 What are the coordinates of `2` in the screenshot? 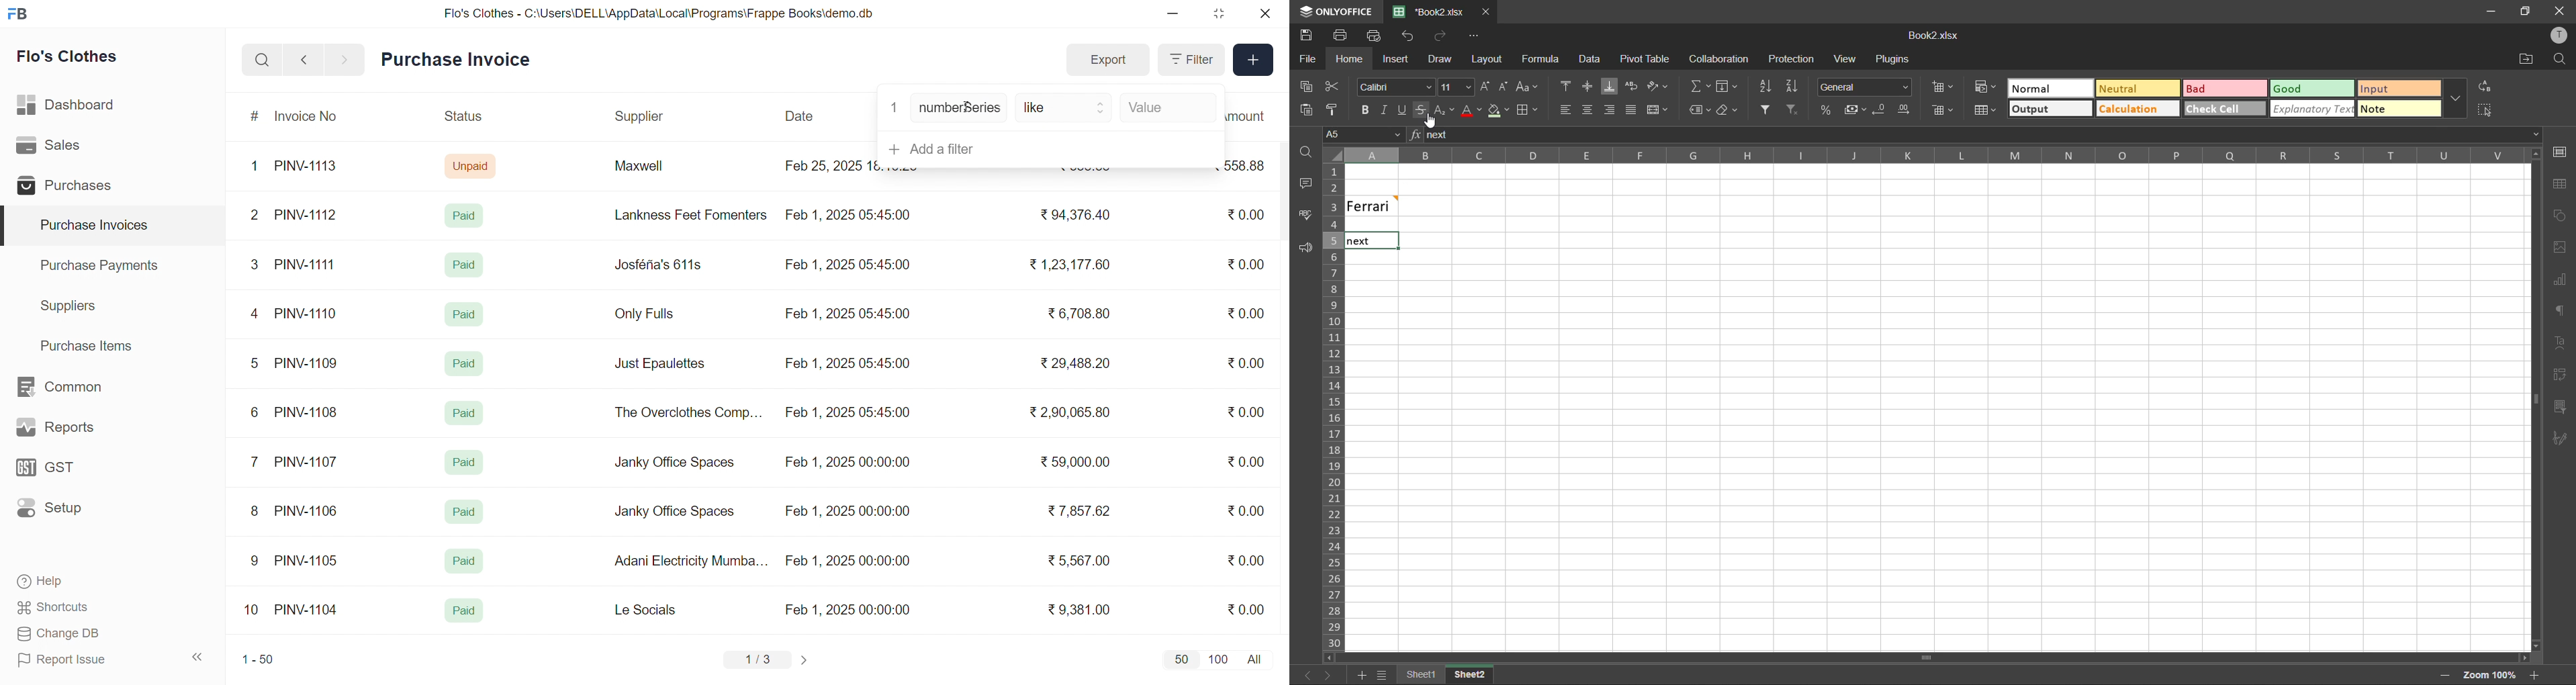 It's located at (257, 217).